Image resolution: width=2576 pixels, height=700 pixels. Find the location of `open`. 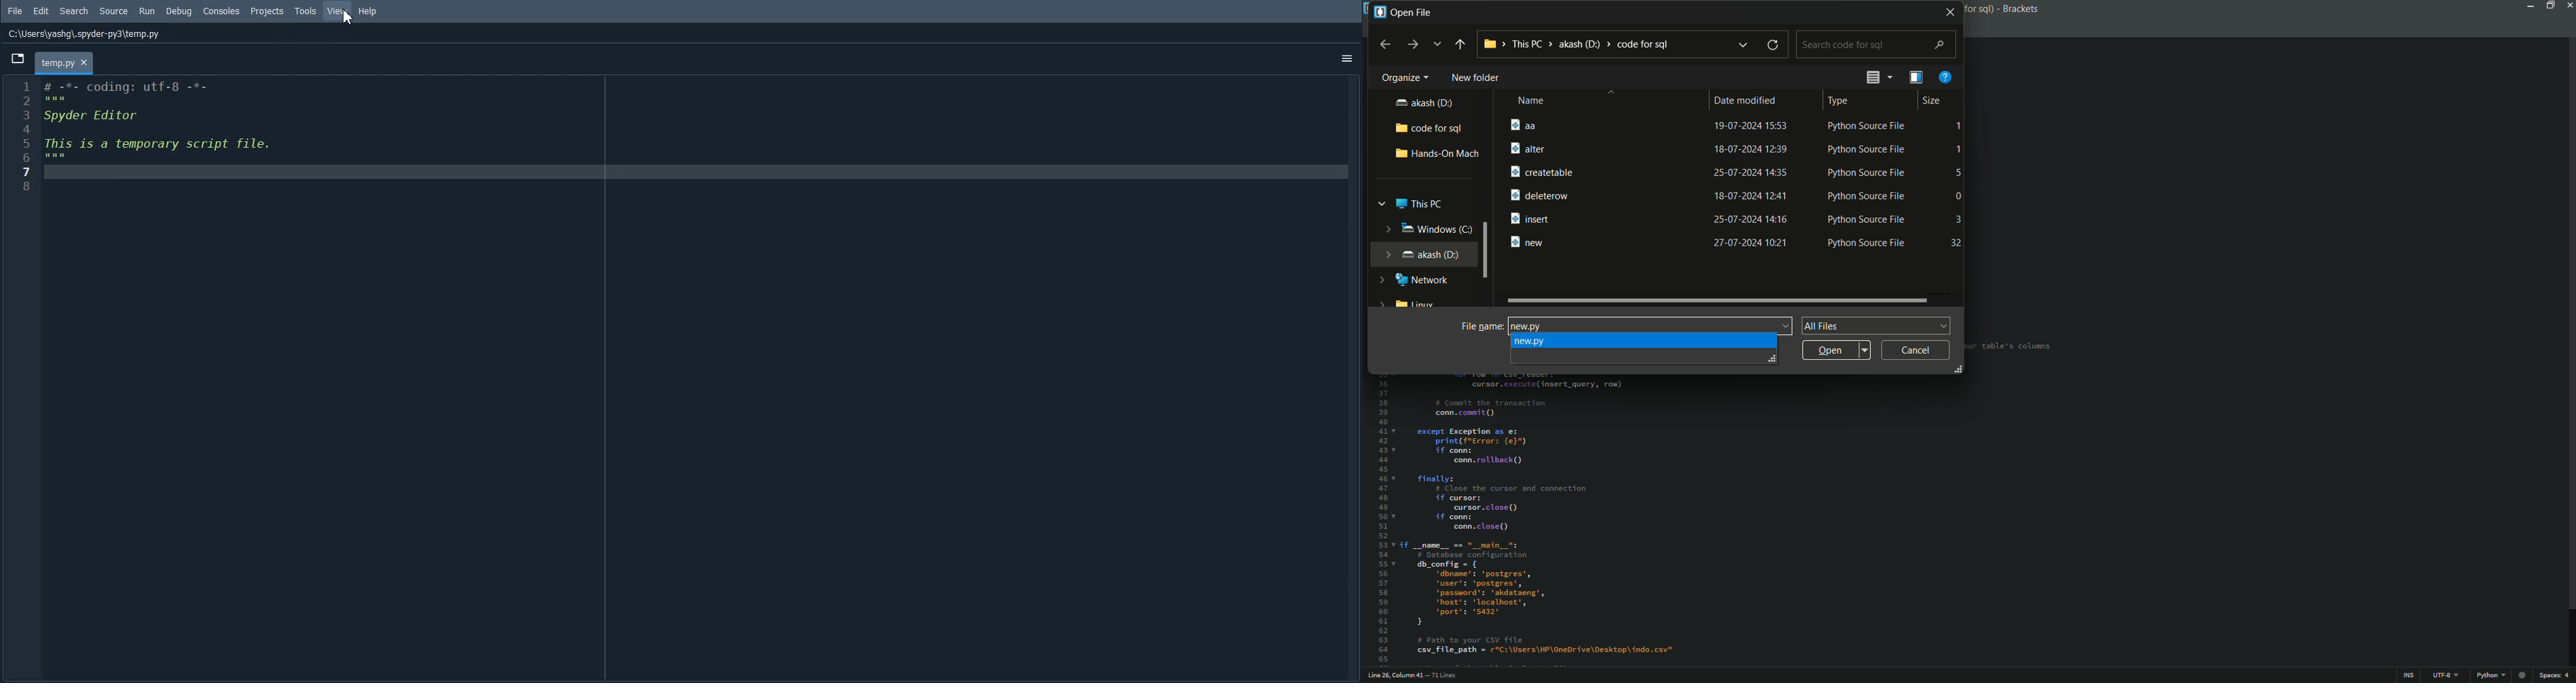

open is located at coordinates (1838, 350).